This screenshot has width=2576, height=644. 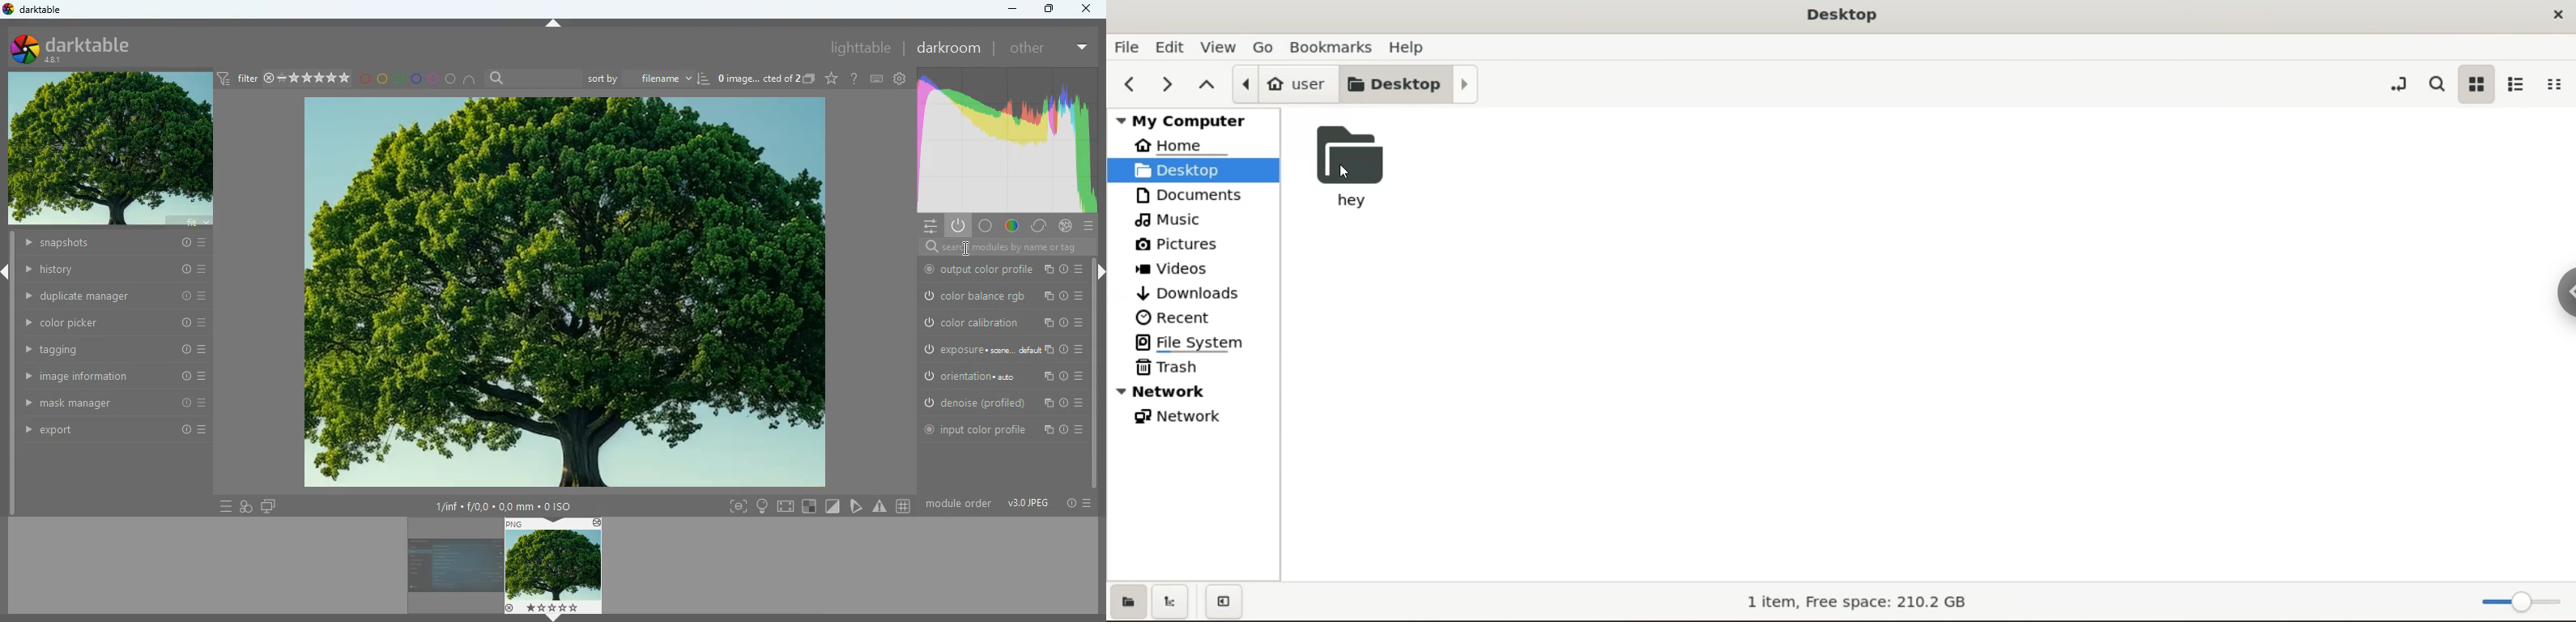 What do you see at coordinates (764, 505) in the screenshot?
I see `light` at bounding box center [764, 505].